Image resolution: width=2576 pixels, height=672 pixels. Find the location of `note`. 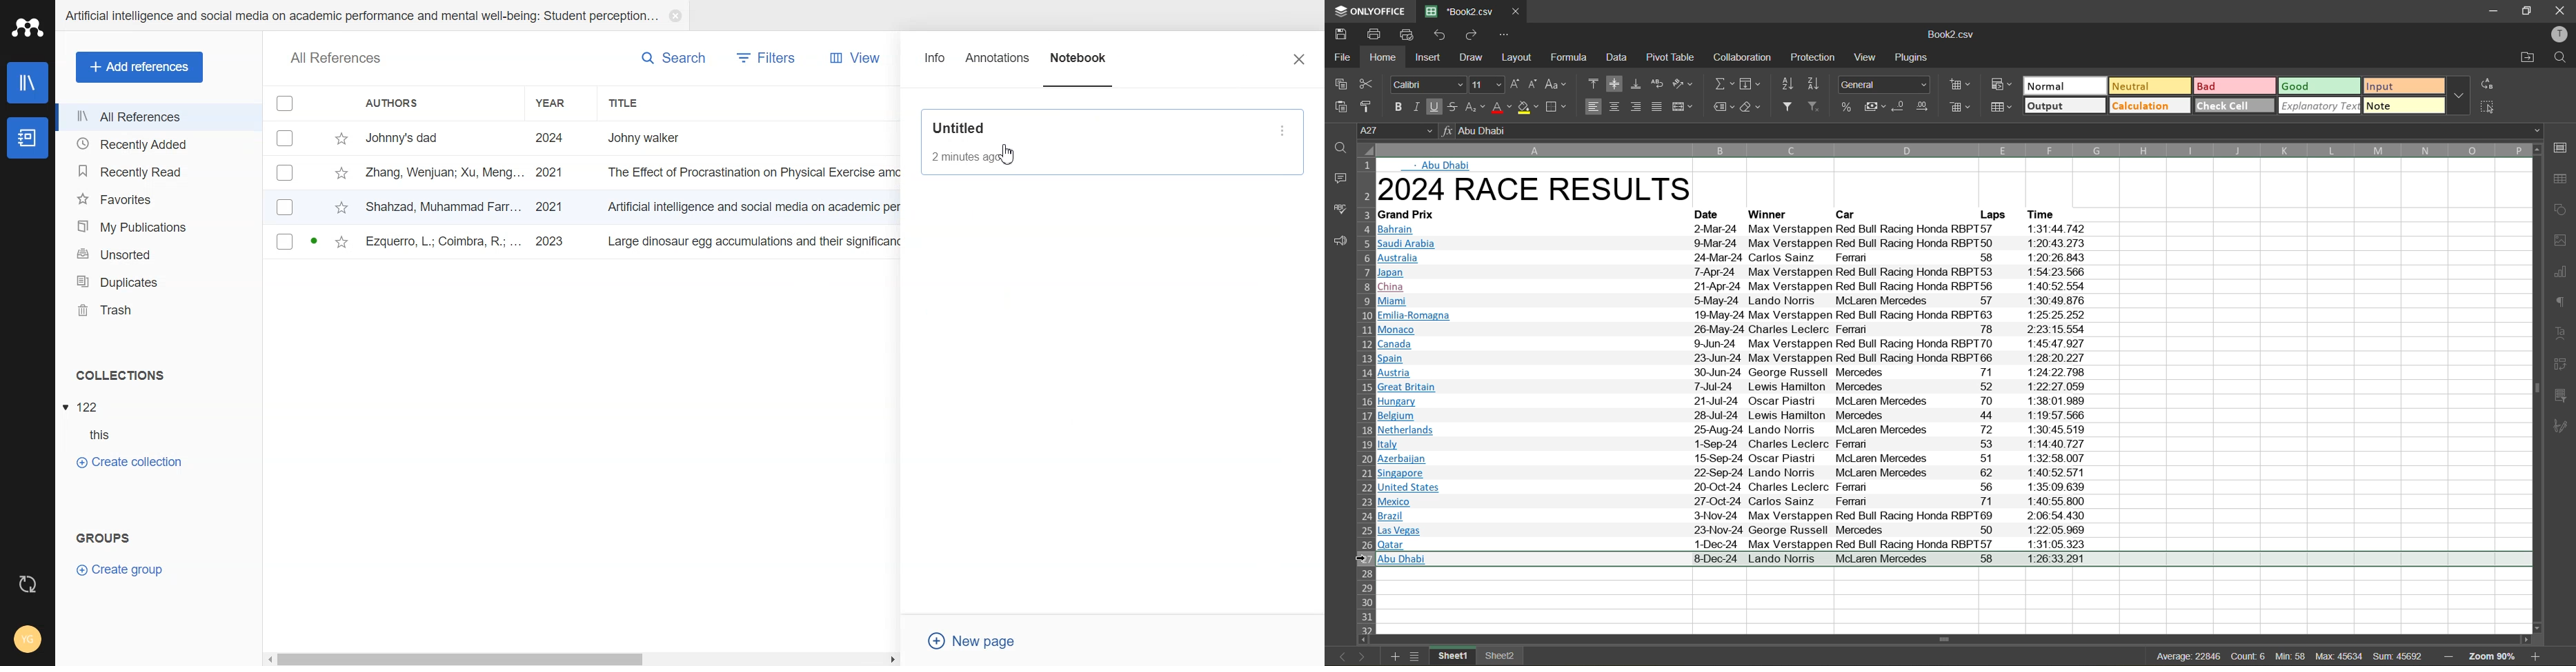

note is located at coordinates (2404, 106).